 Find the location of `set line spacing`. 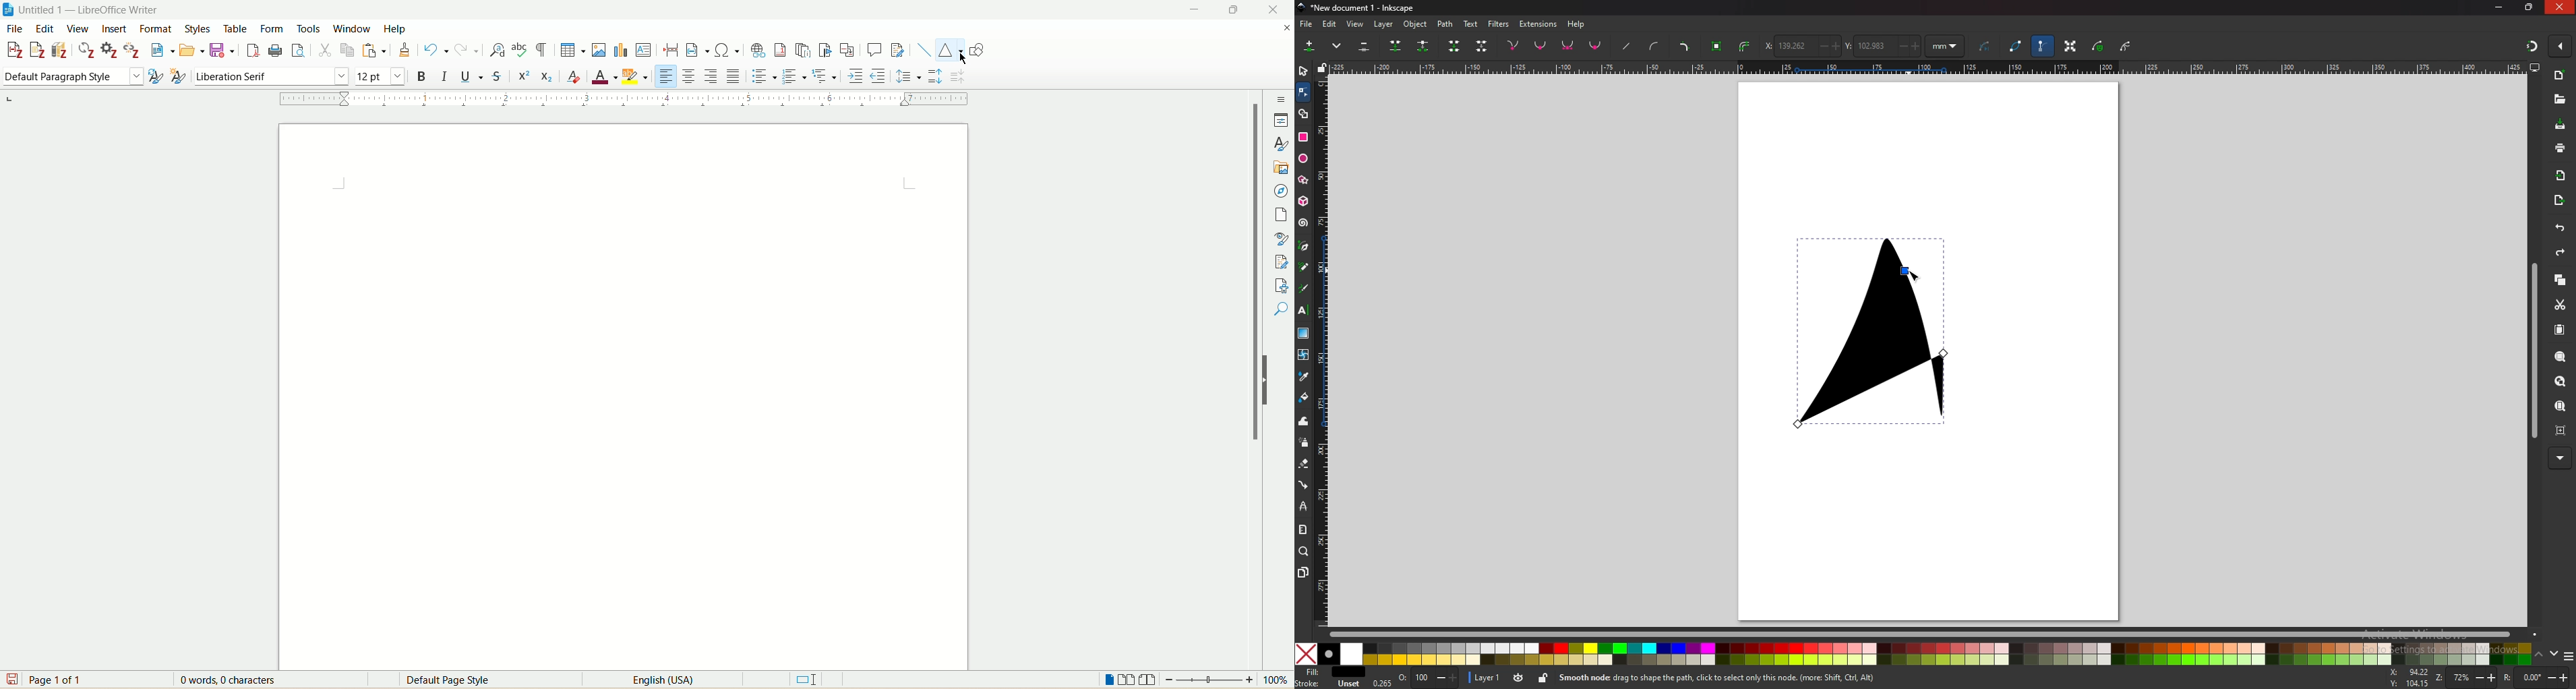

set line spacing is located at coordinates (909, 76).